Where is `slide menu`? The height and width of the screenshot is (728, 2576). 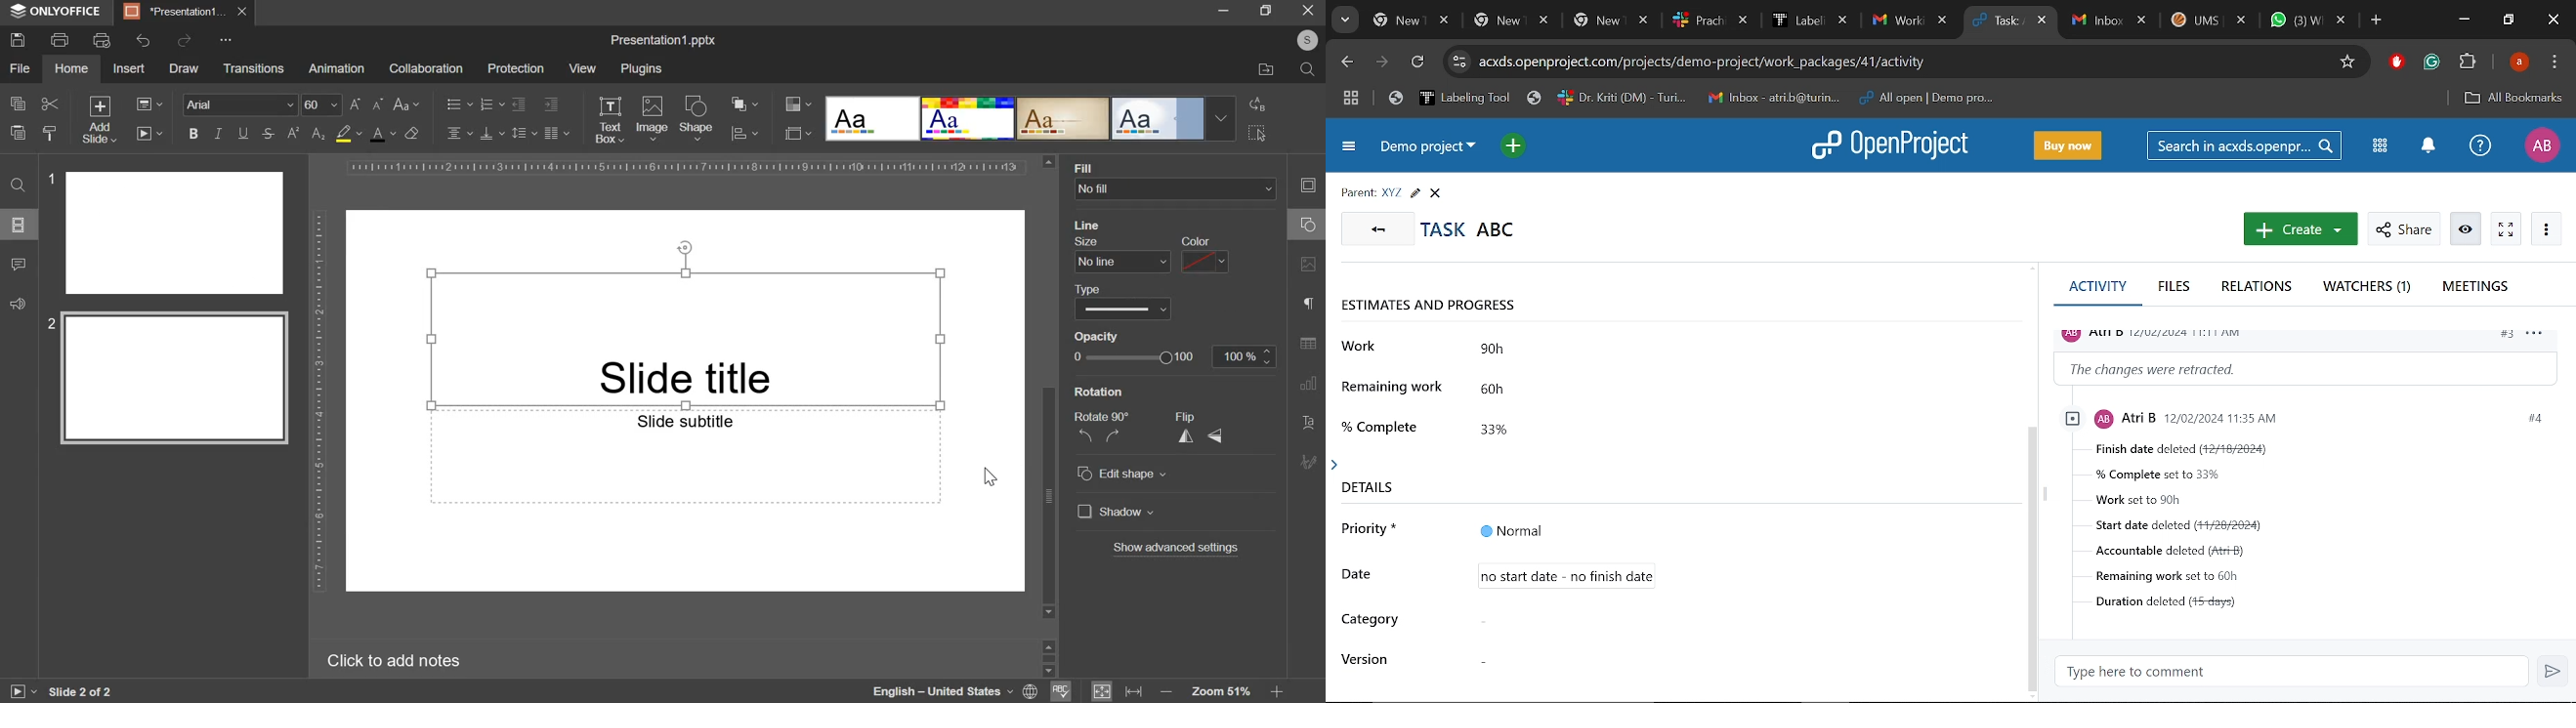
slide menu is located at coordinates (17, 224).